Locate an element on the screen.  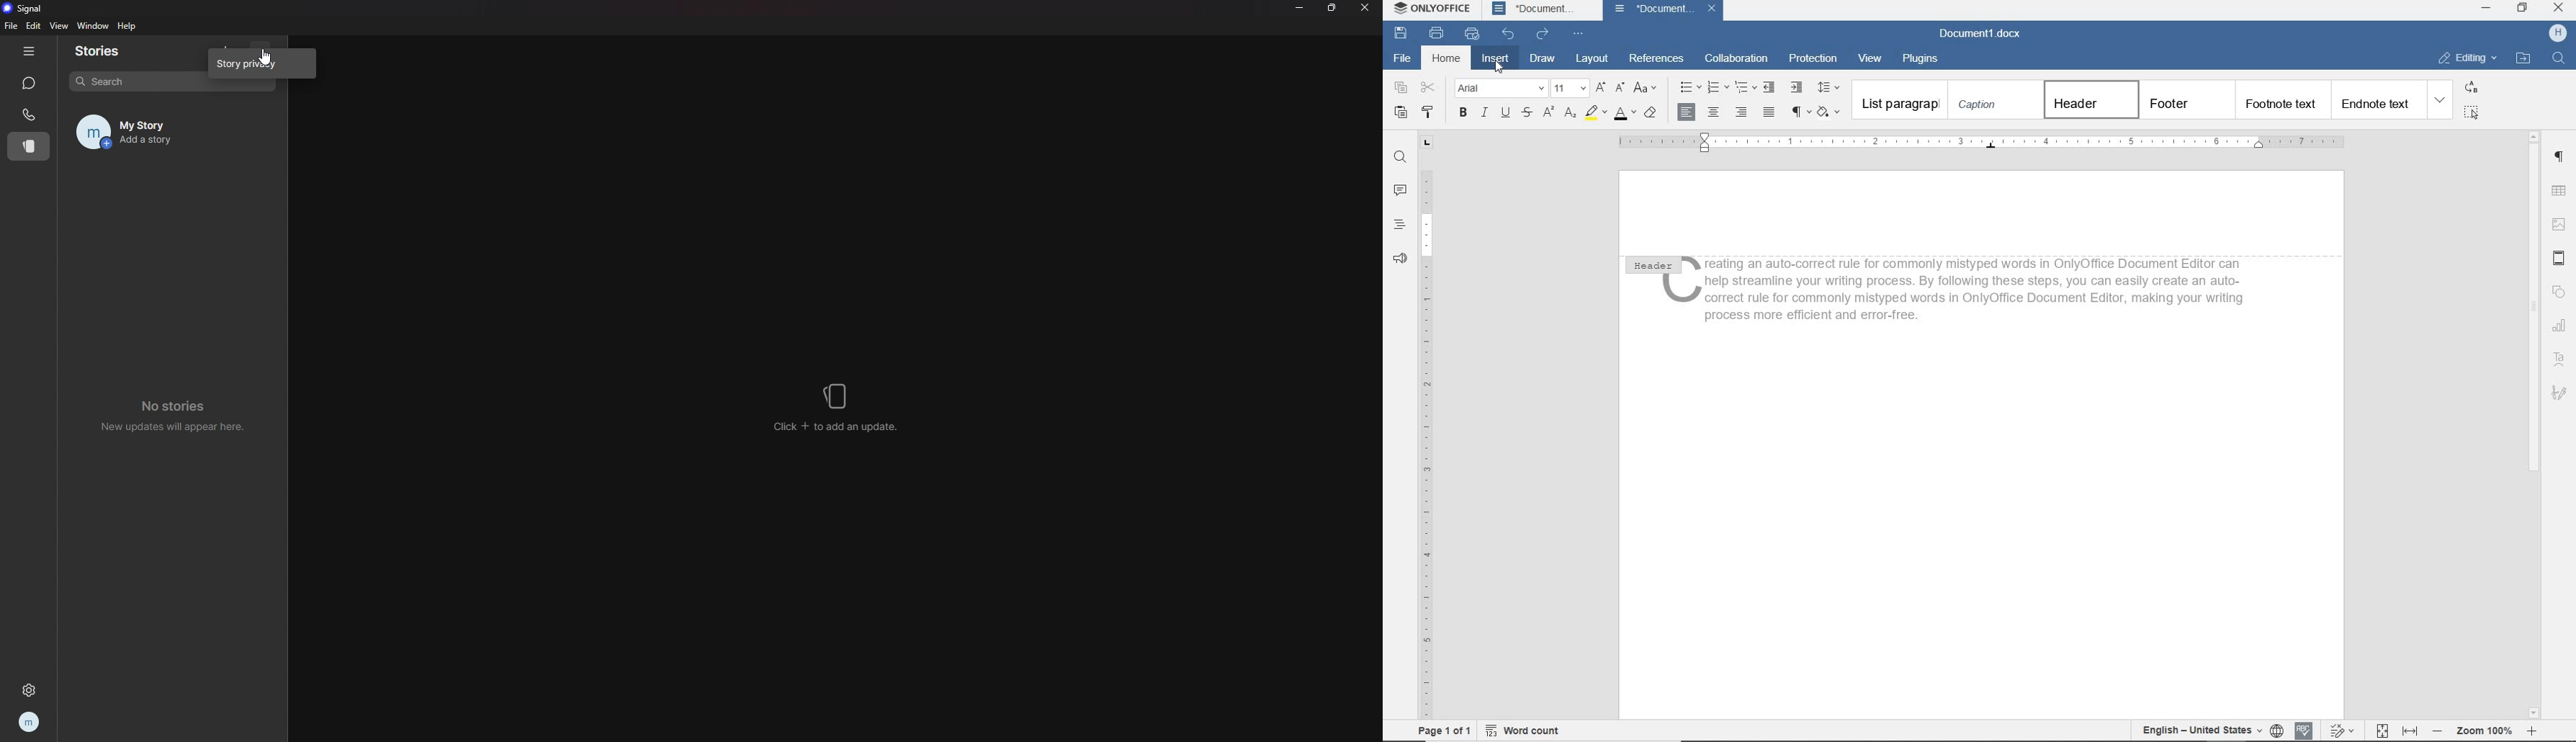
SCROLLBAR is located at coordinates (2534, 424).